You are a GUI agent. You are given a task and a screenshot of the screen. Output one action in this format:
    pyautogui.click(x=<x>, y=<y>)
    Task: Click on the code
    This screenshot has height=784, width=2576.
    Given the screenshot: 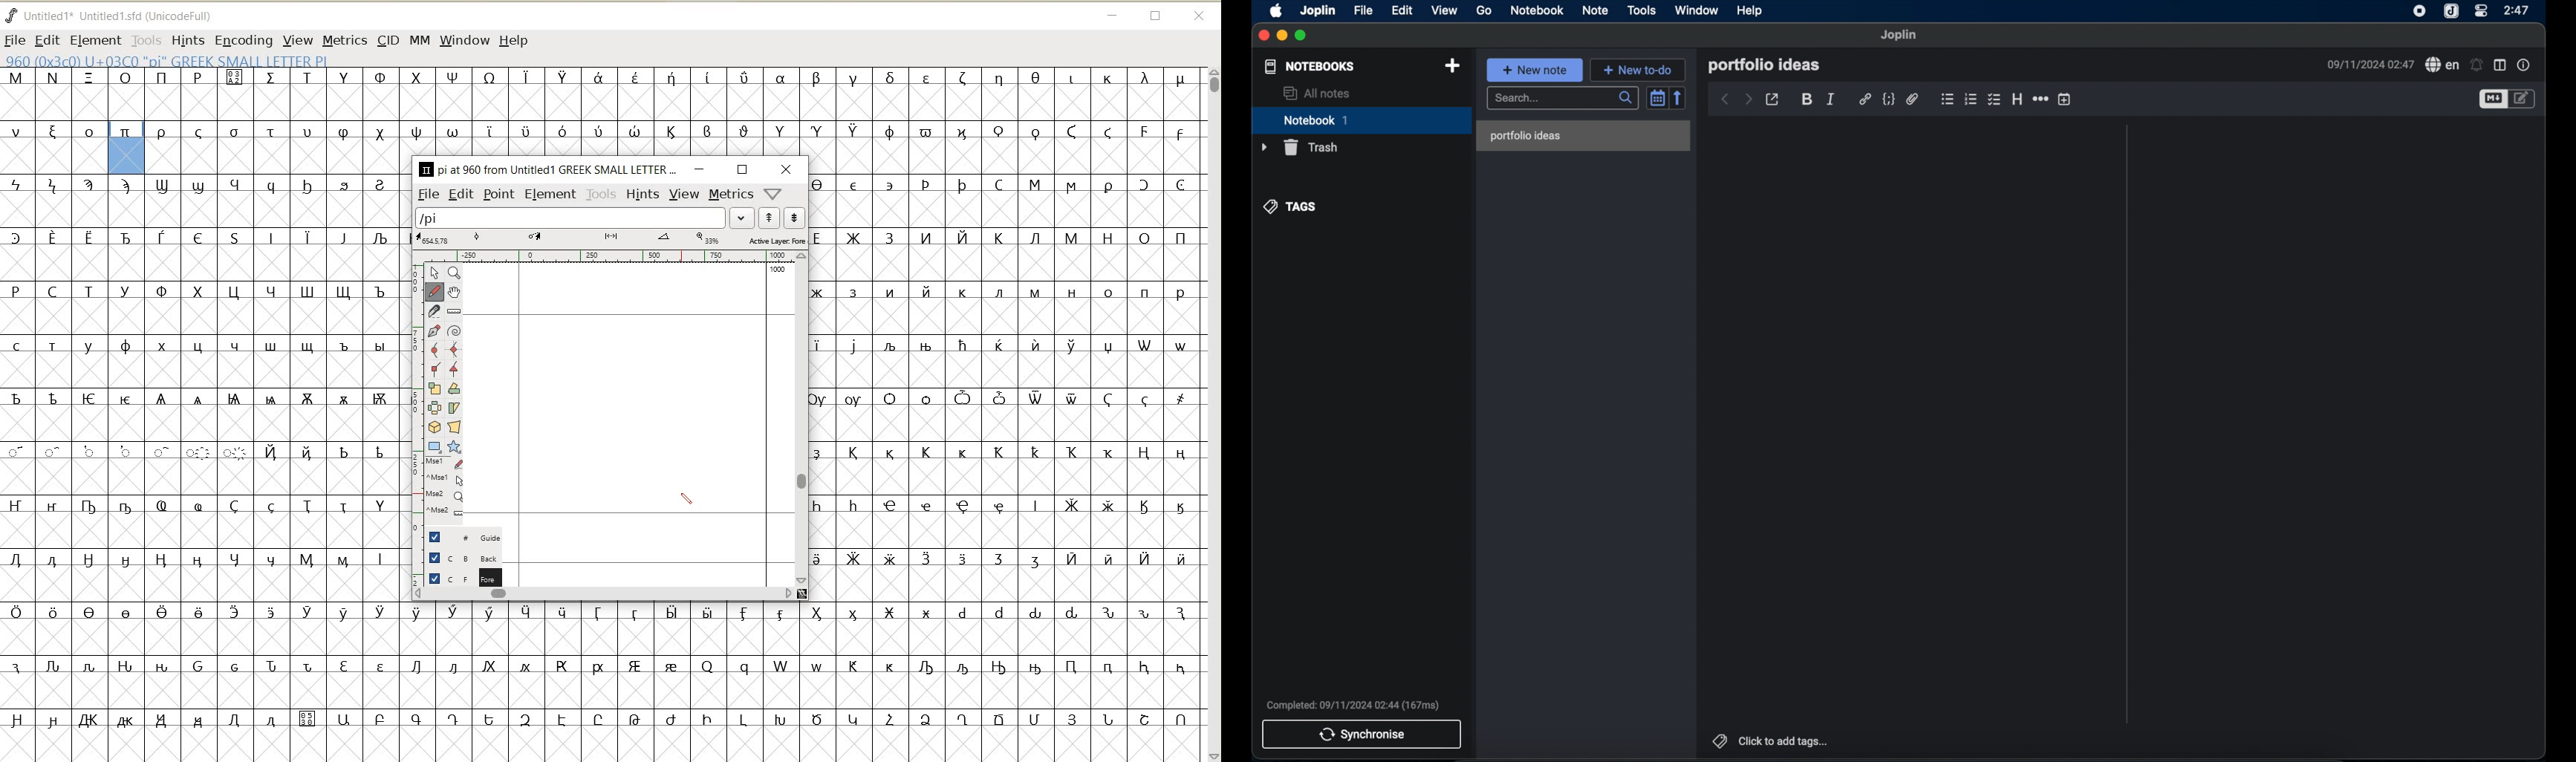 What is the action you would take?
    pyautogui.click(x=1888, y=99)
    